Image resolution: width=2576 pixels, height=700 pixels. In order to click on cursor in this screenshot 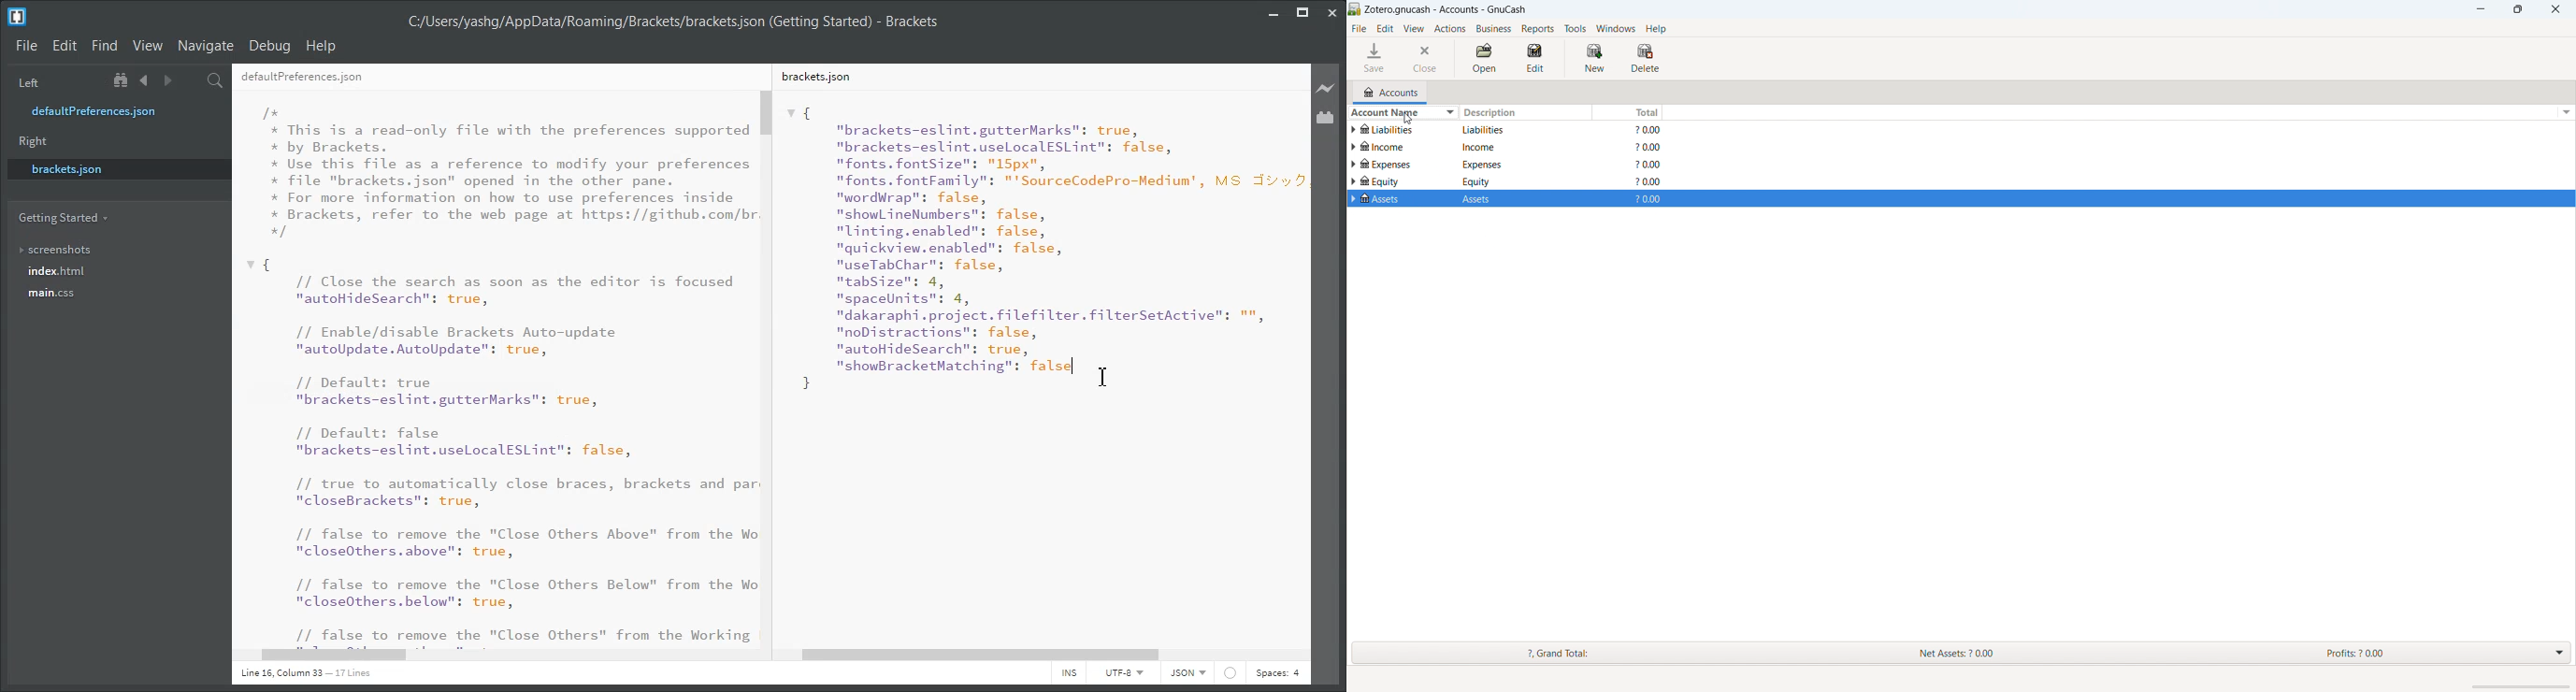, I will do `click(1403, 121)`.